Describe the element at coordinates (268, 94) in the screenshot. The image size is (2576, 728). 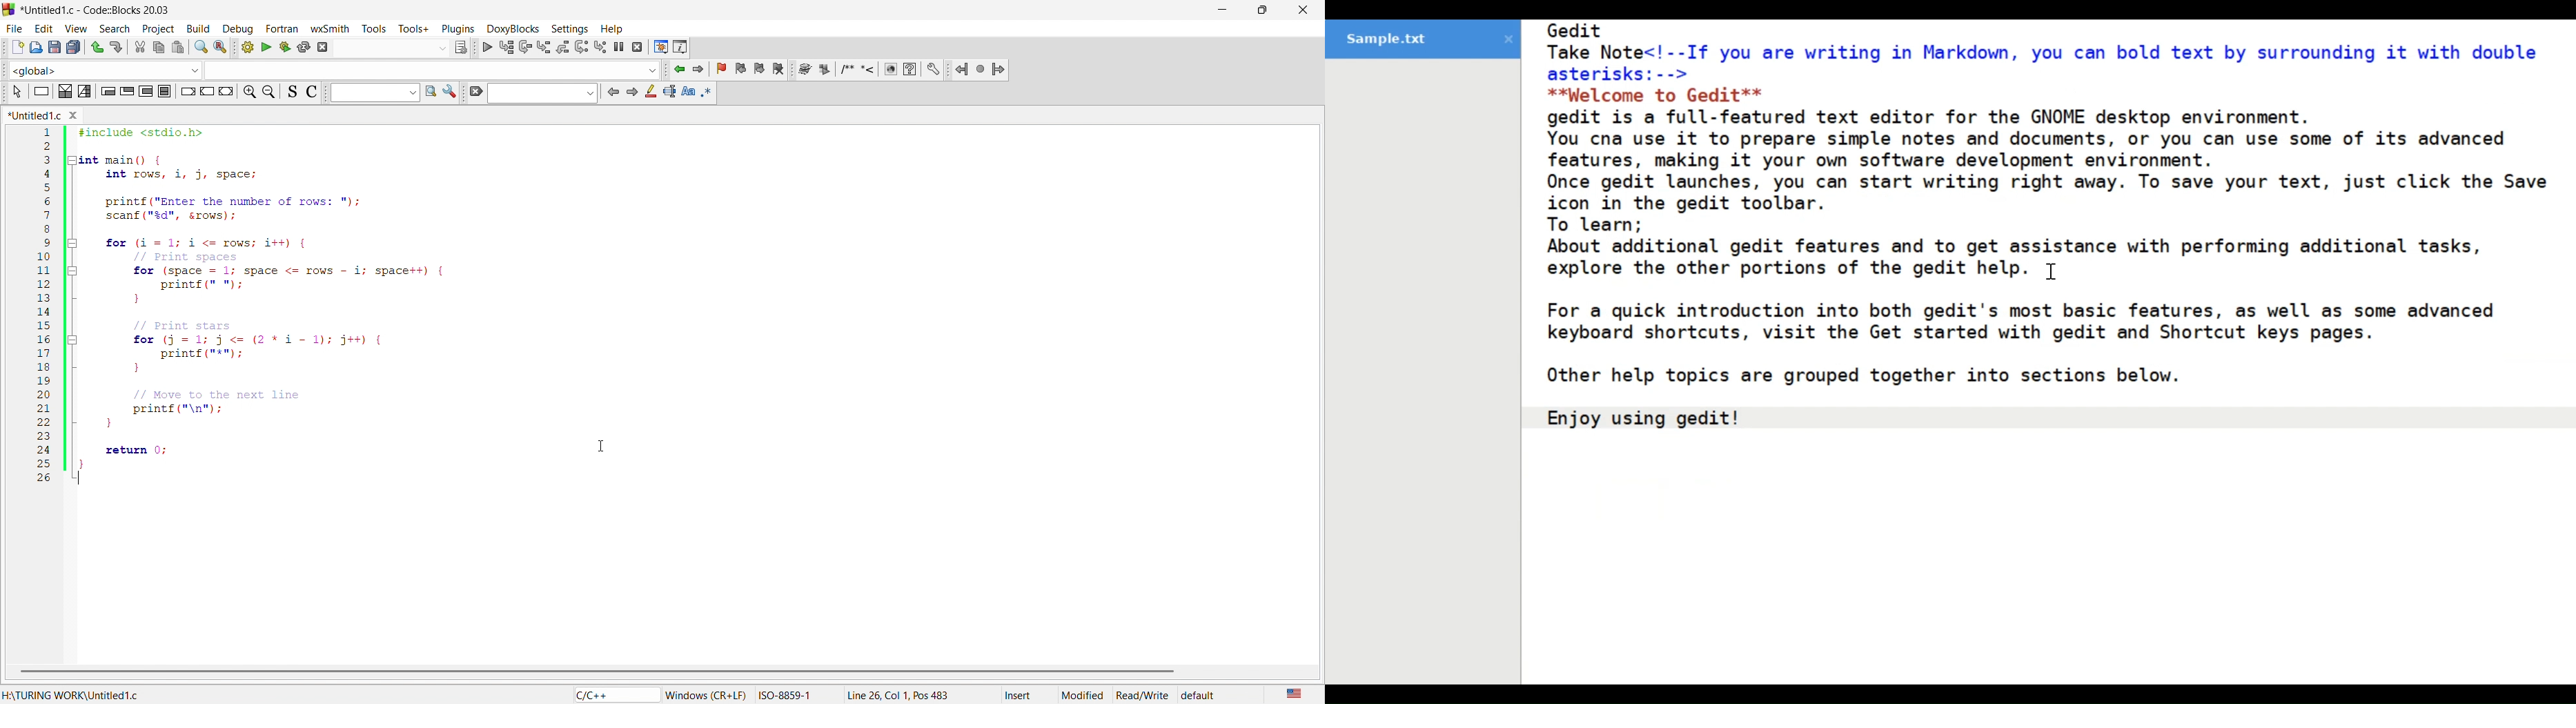
I see `zoom out` at that location.